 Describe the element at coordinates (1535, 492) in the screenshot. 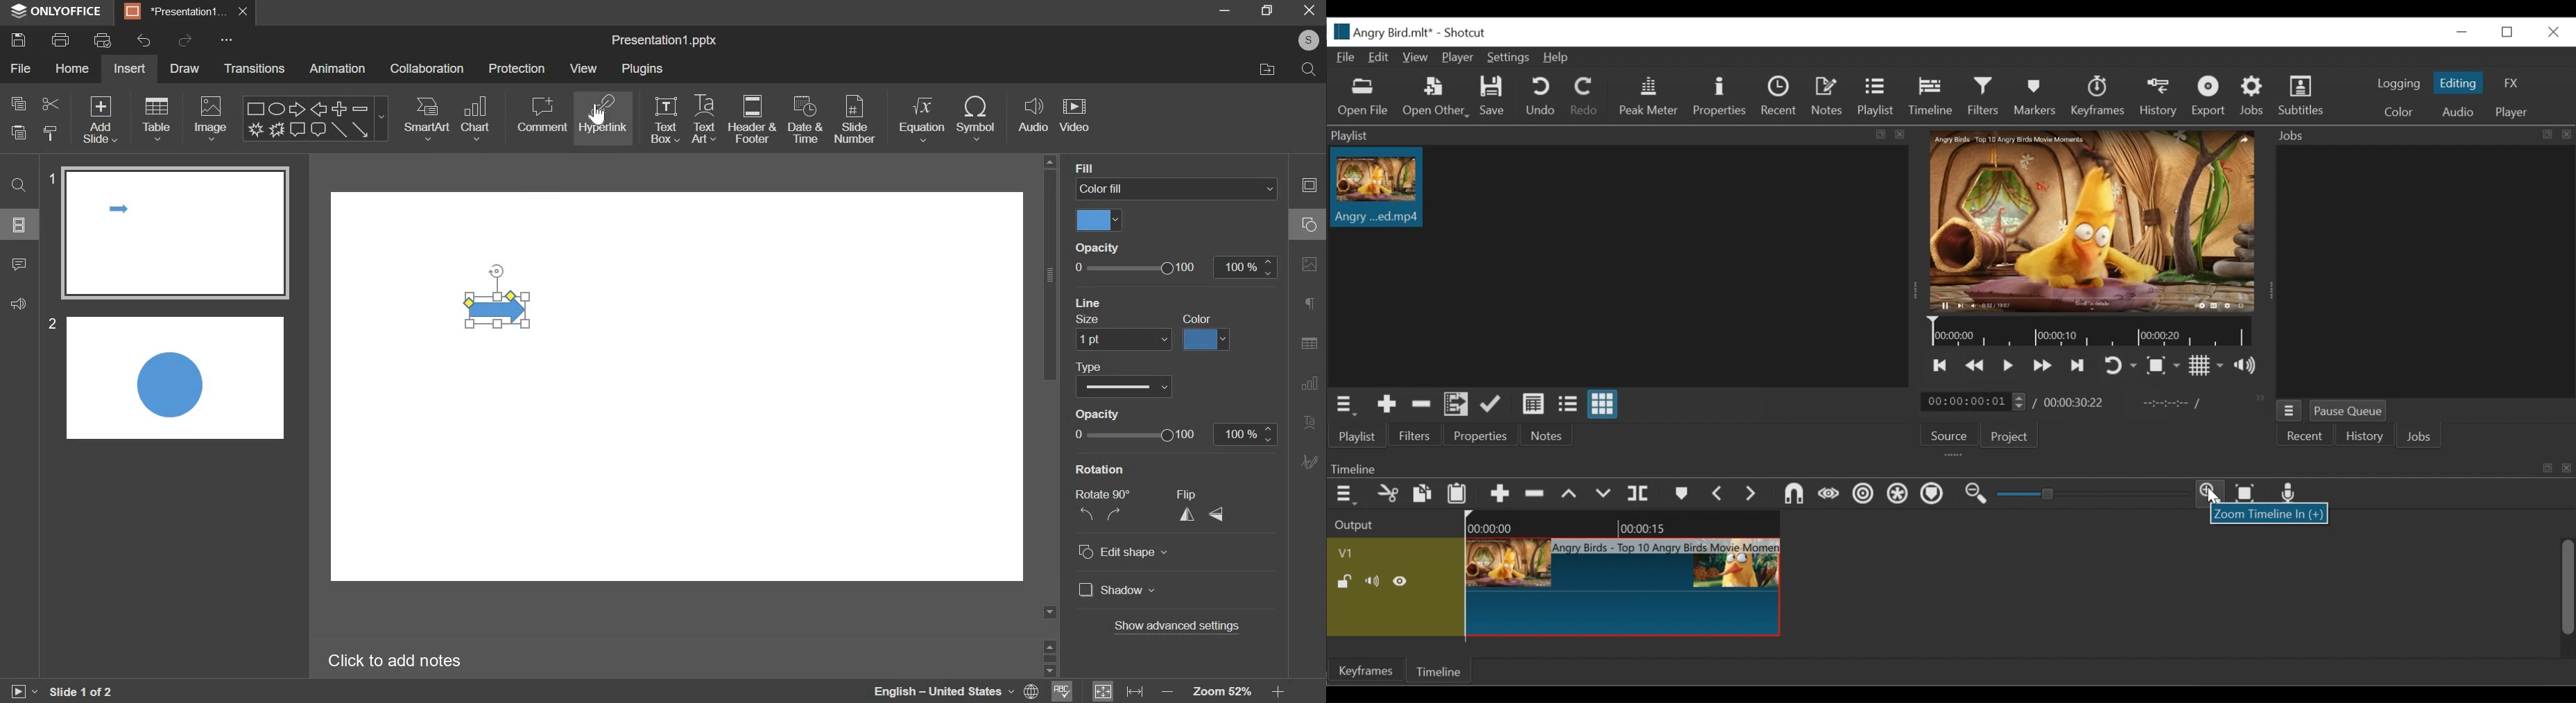

I see `Remove cut` at that location.